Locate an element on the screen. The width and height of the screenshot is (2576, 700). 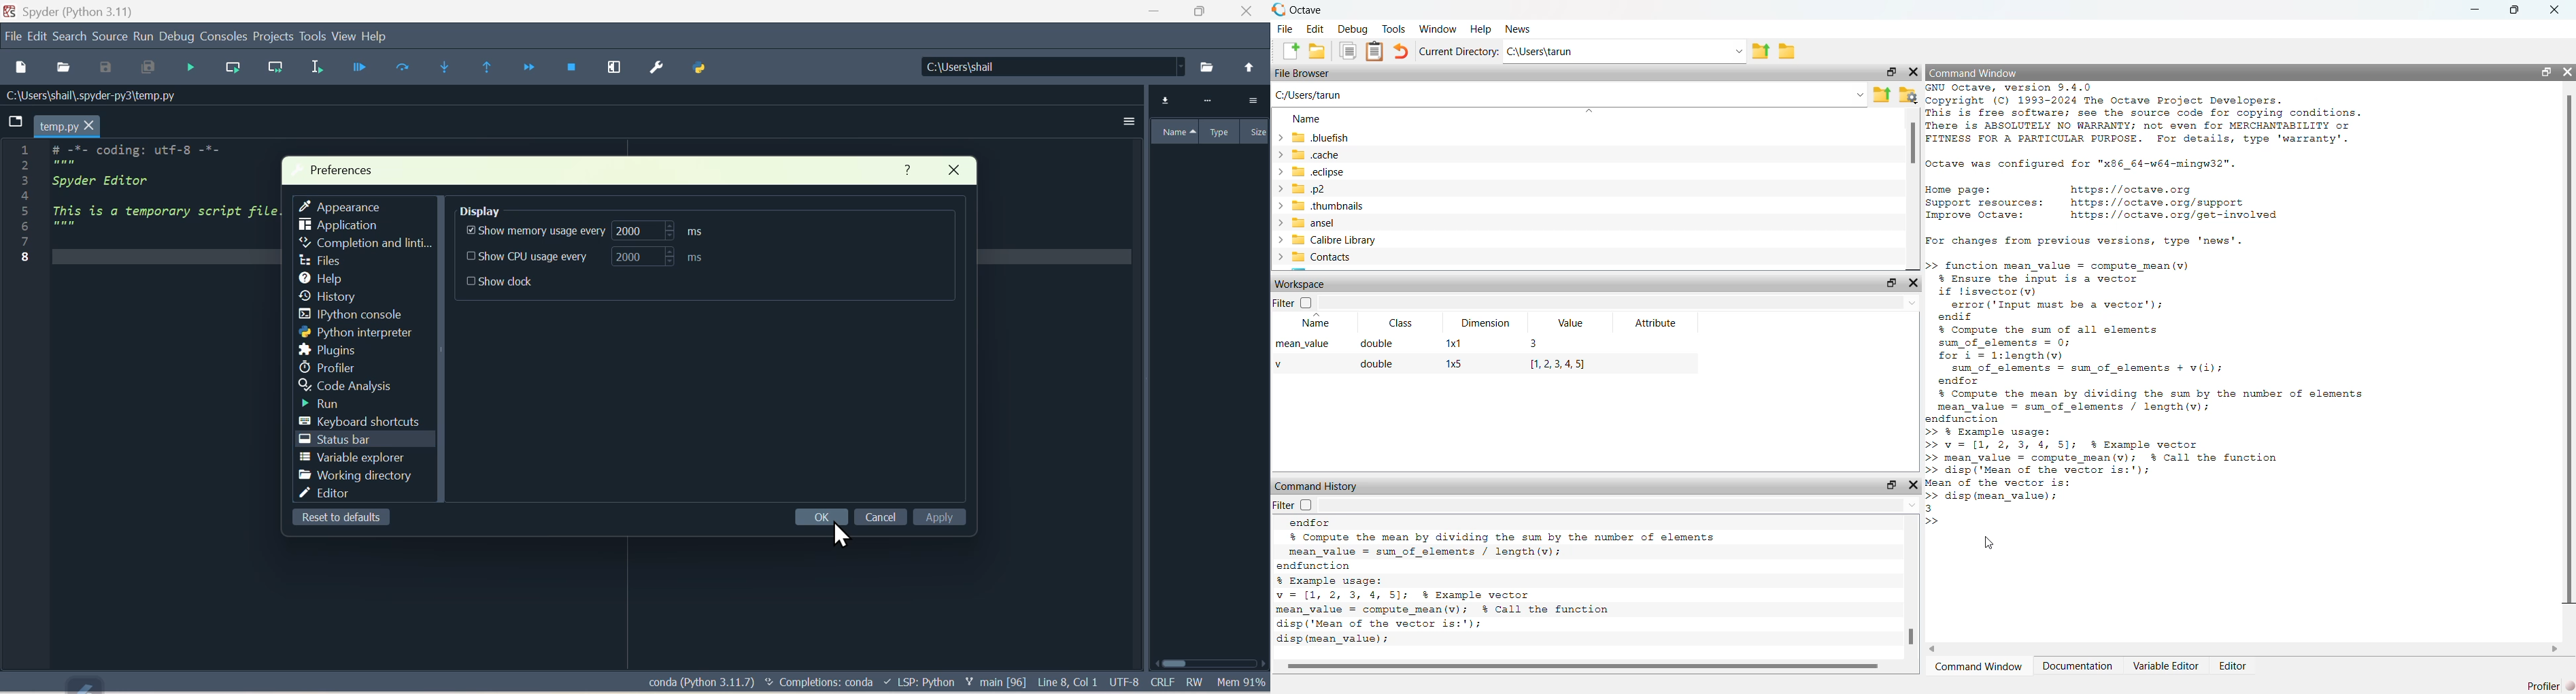
Editor is located at coordinates (324, 493).